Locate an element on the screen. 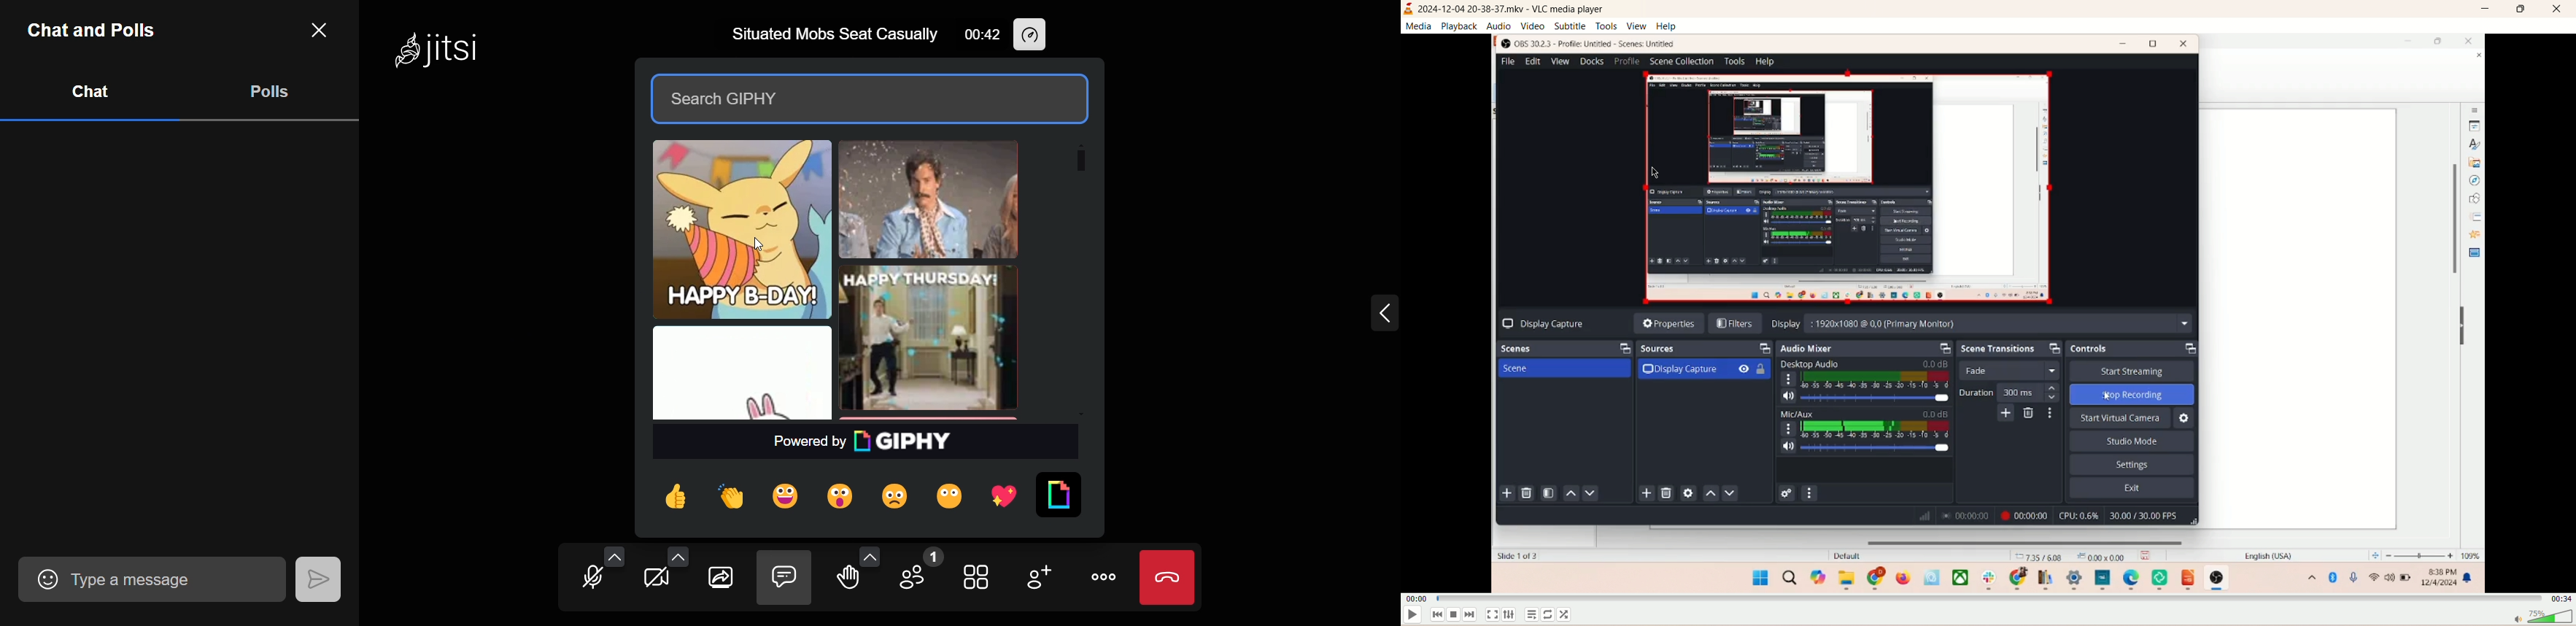 Image resolution: width=2576 pixels, height=644 pixels. participants is located at coordinates (916, 565).